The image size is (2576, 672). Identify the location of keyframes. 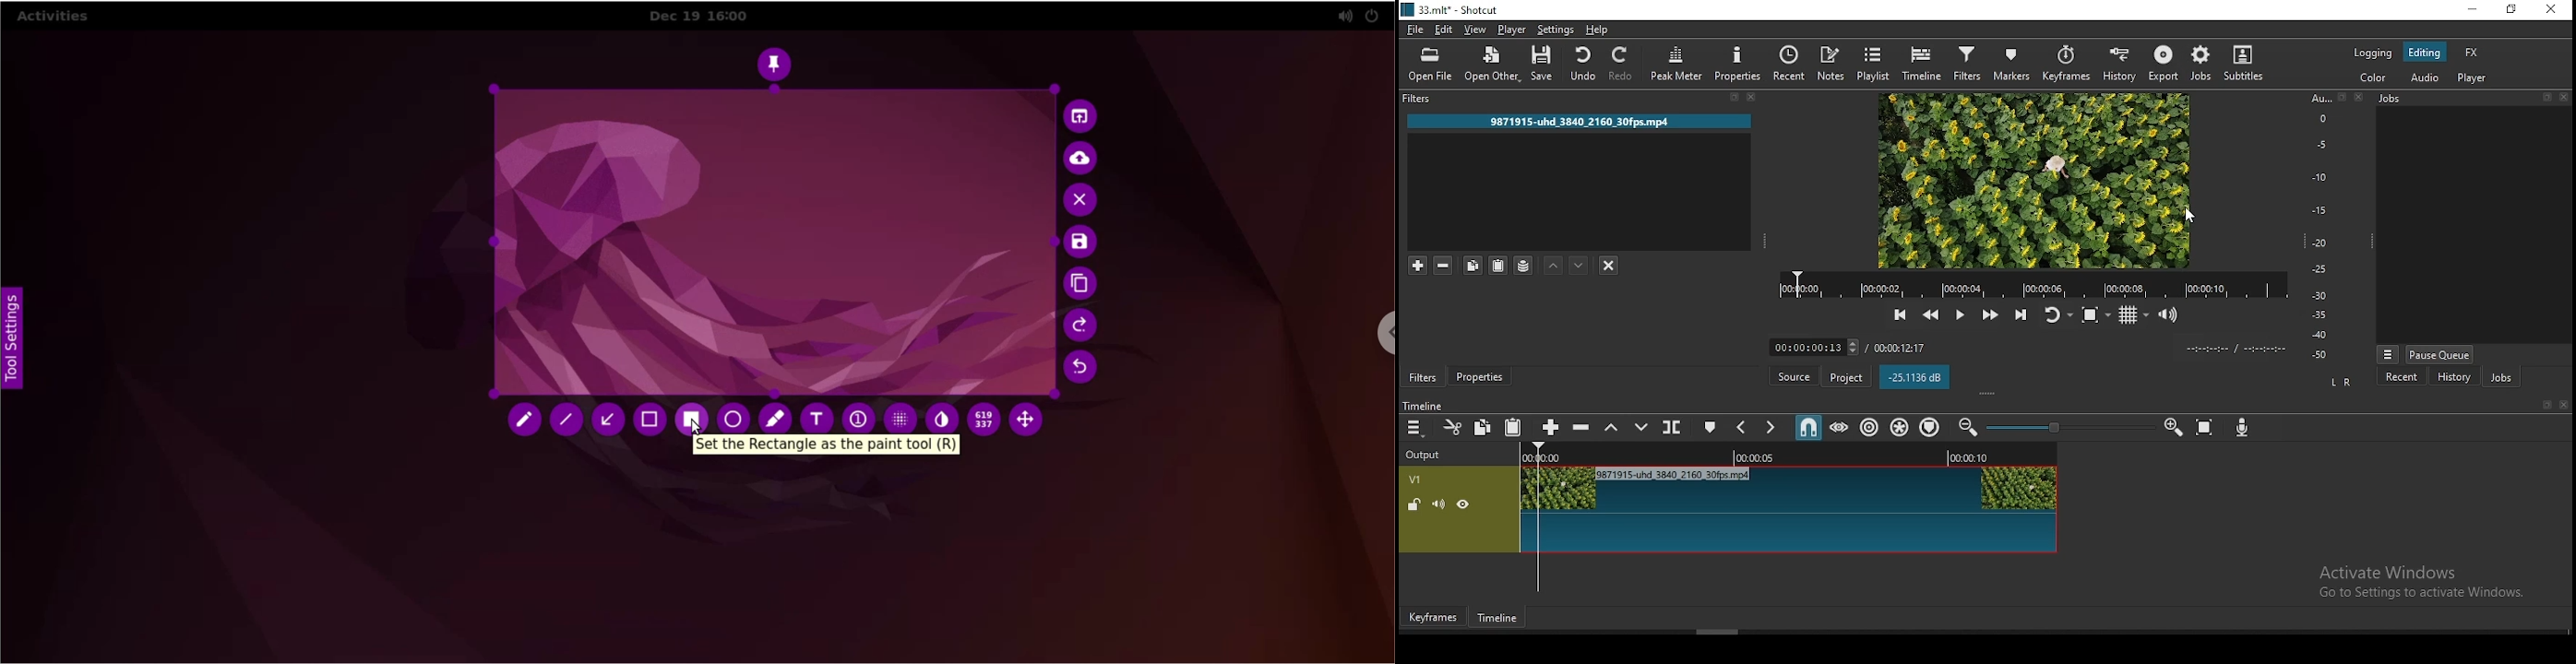
(2066, 64).